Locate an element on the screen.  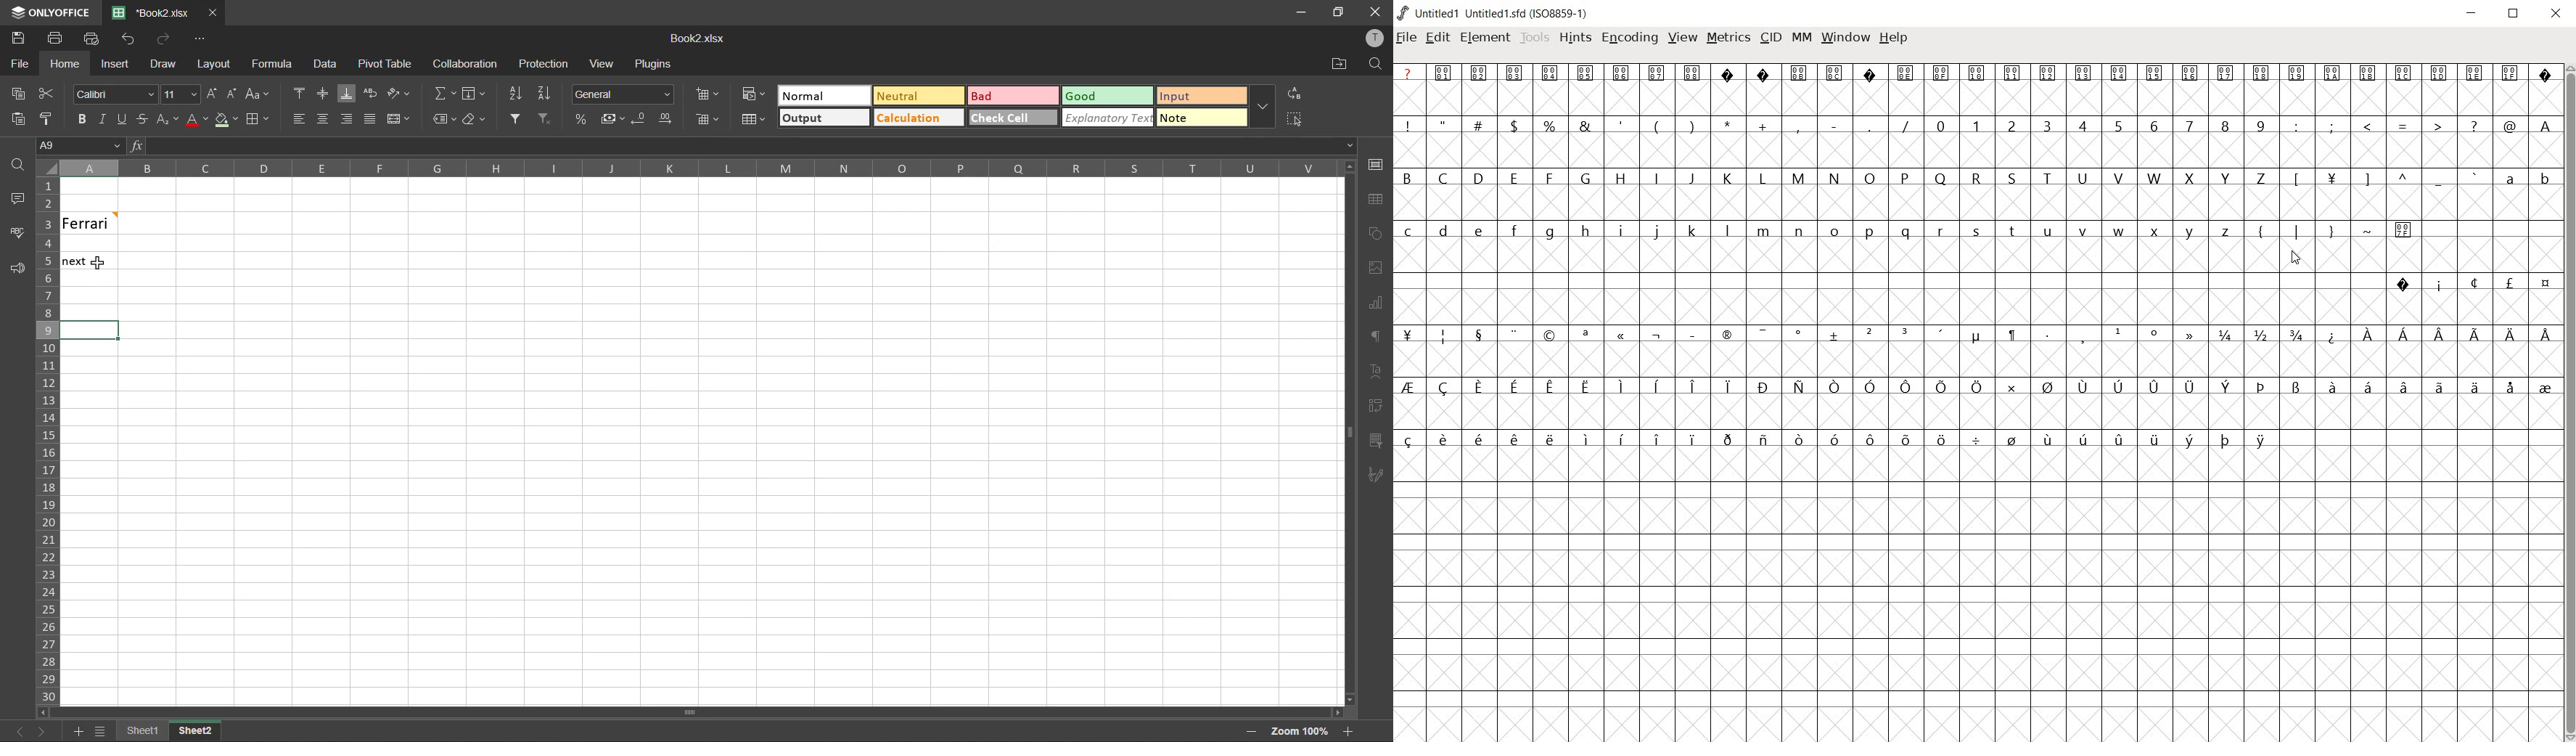
check cell is located at coordinates (1010, 117).